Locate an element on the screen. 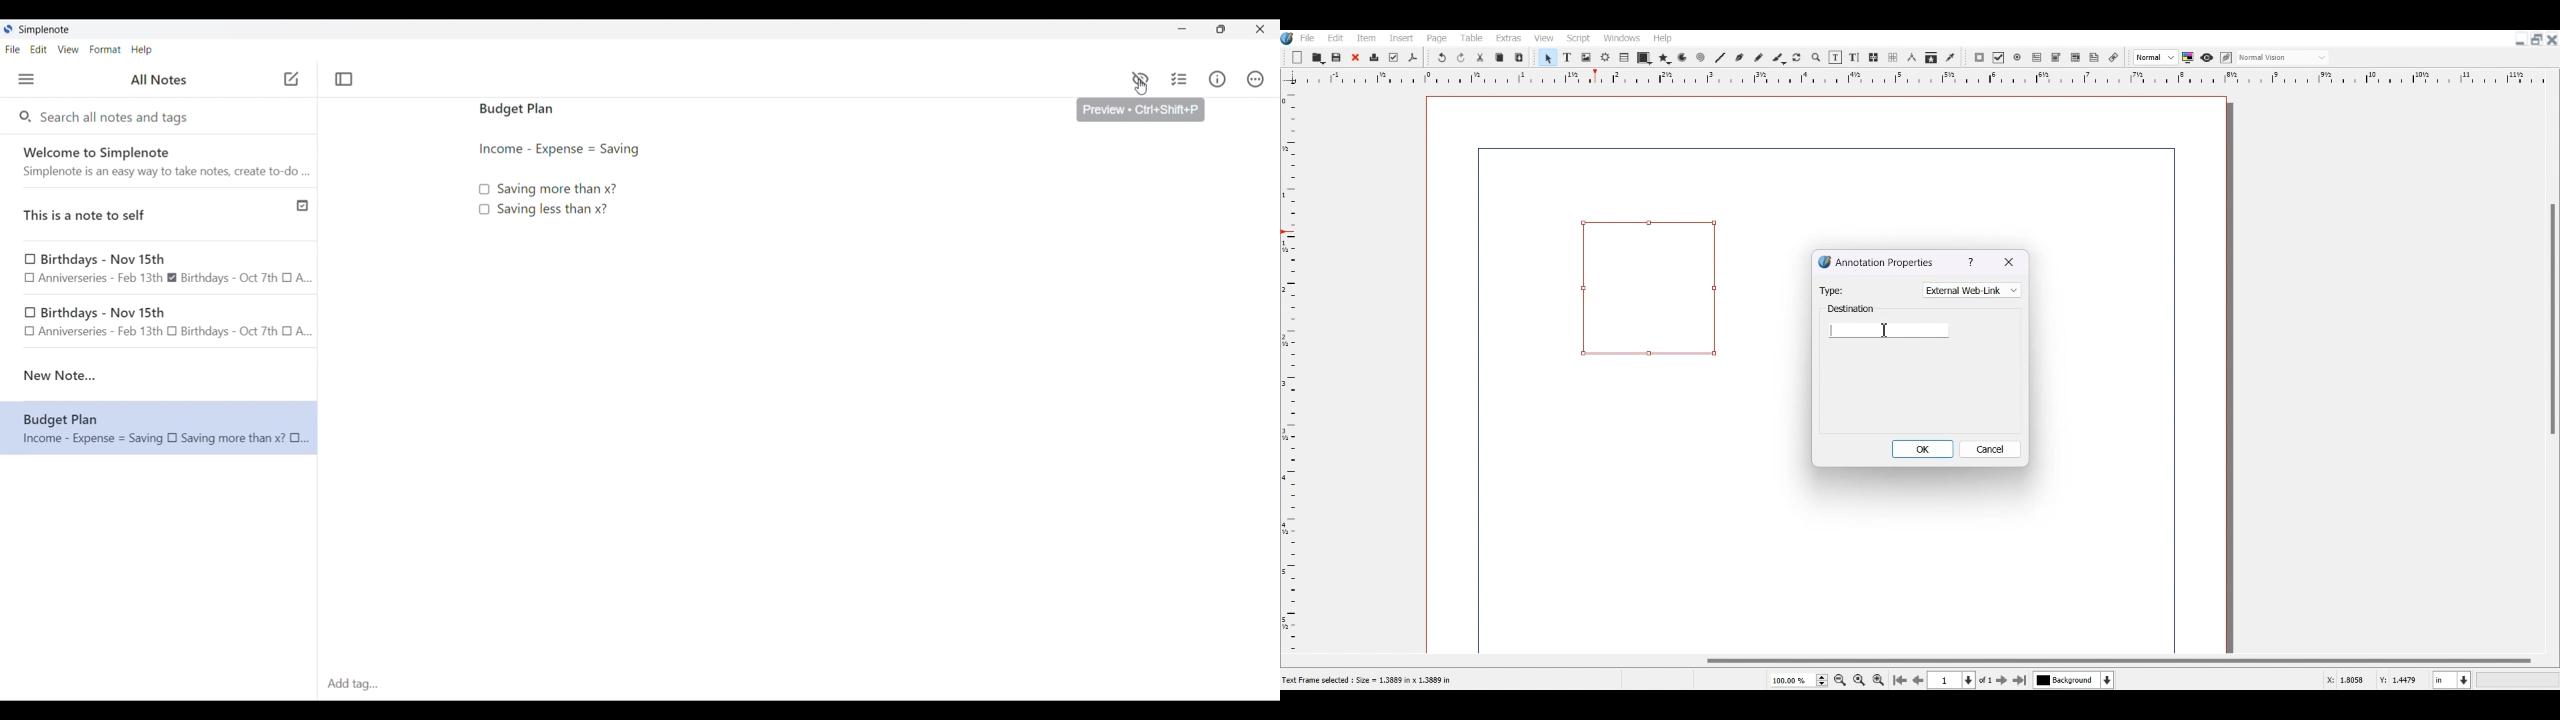 The width and height of the screenshot is (2576, 728). Menu is located at coordinates (26, 79).